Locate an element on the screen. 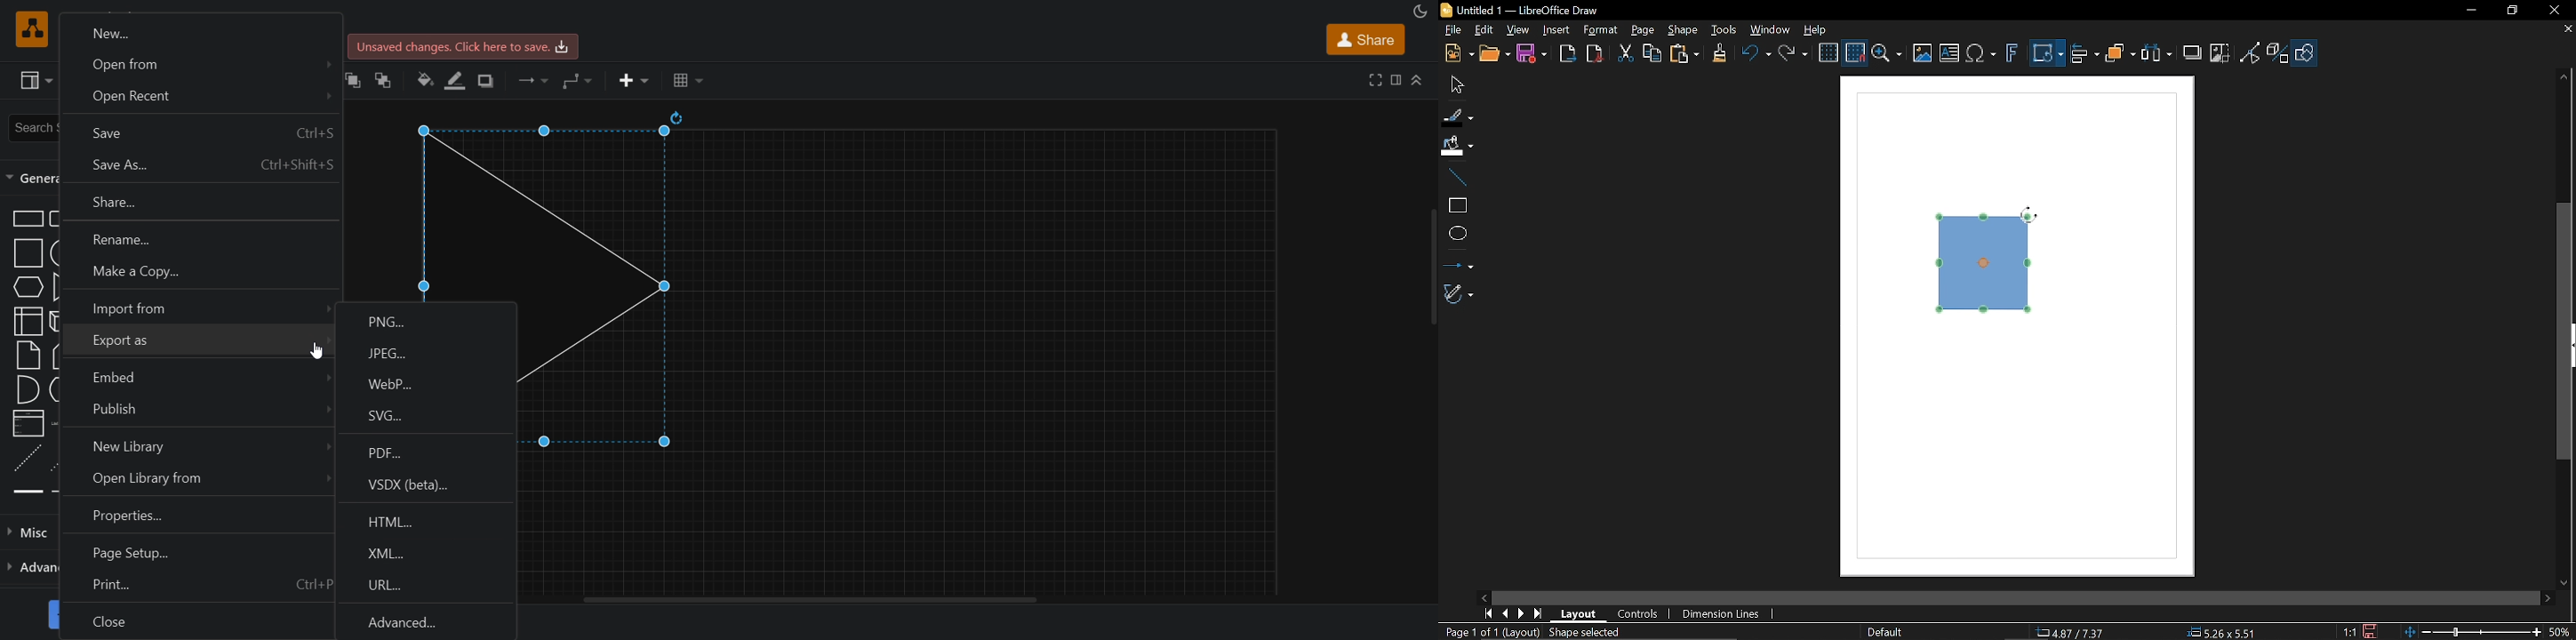  svg is located at coordinates (425, 417).